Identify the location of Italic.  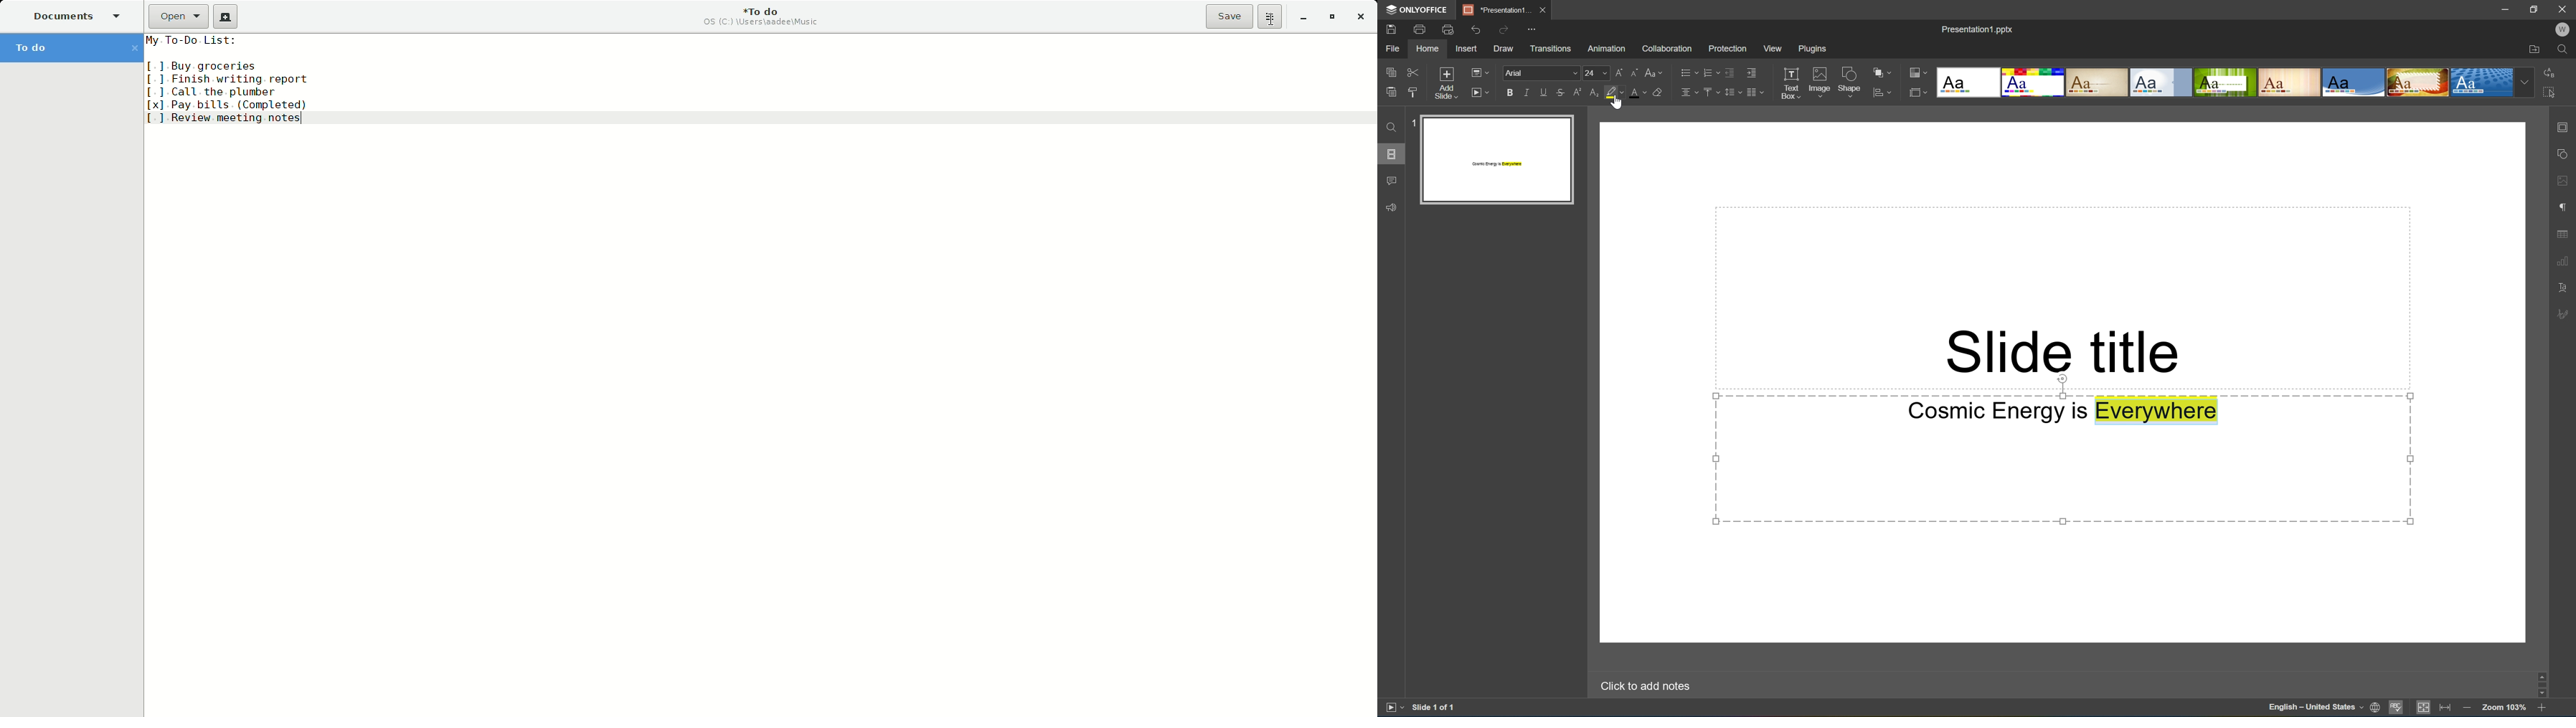
(1524, 92).